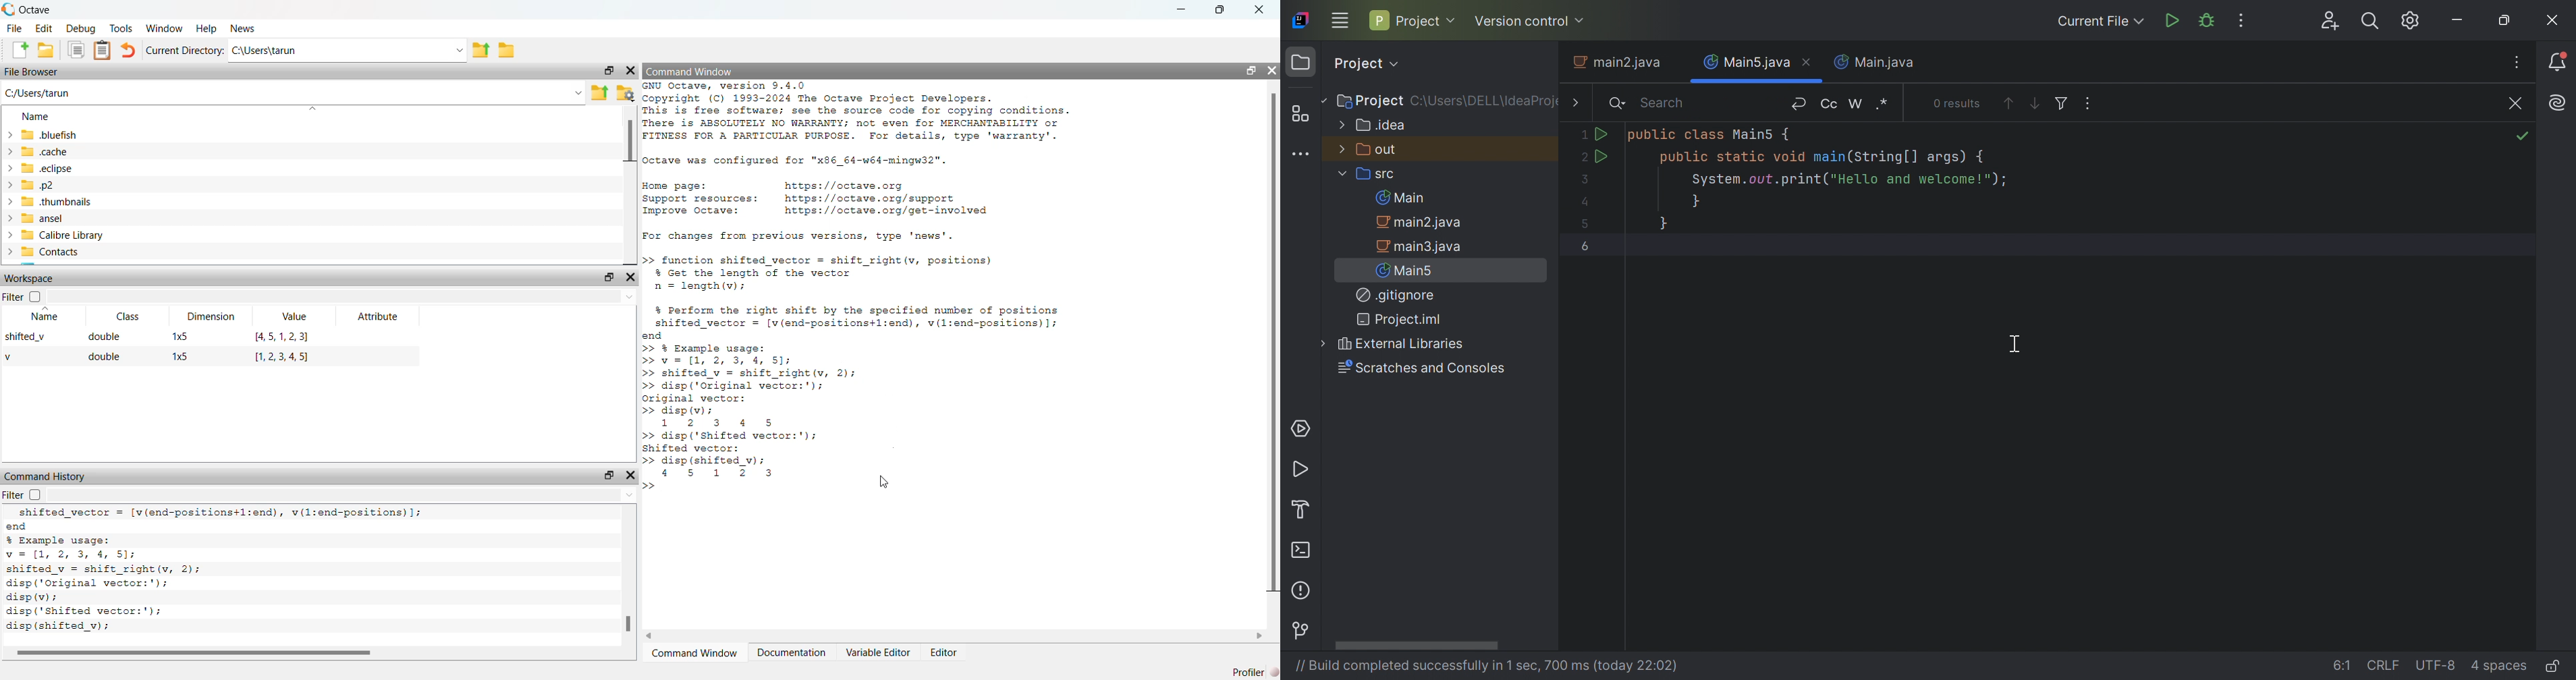 The height and width of the screenshot is (700, 2576). Describe the element at coordinates (2554, 22) in the screenshot. I see `Close` at that location.